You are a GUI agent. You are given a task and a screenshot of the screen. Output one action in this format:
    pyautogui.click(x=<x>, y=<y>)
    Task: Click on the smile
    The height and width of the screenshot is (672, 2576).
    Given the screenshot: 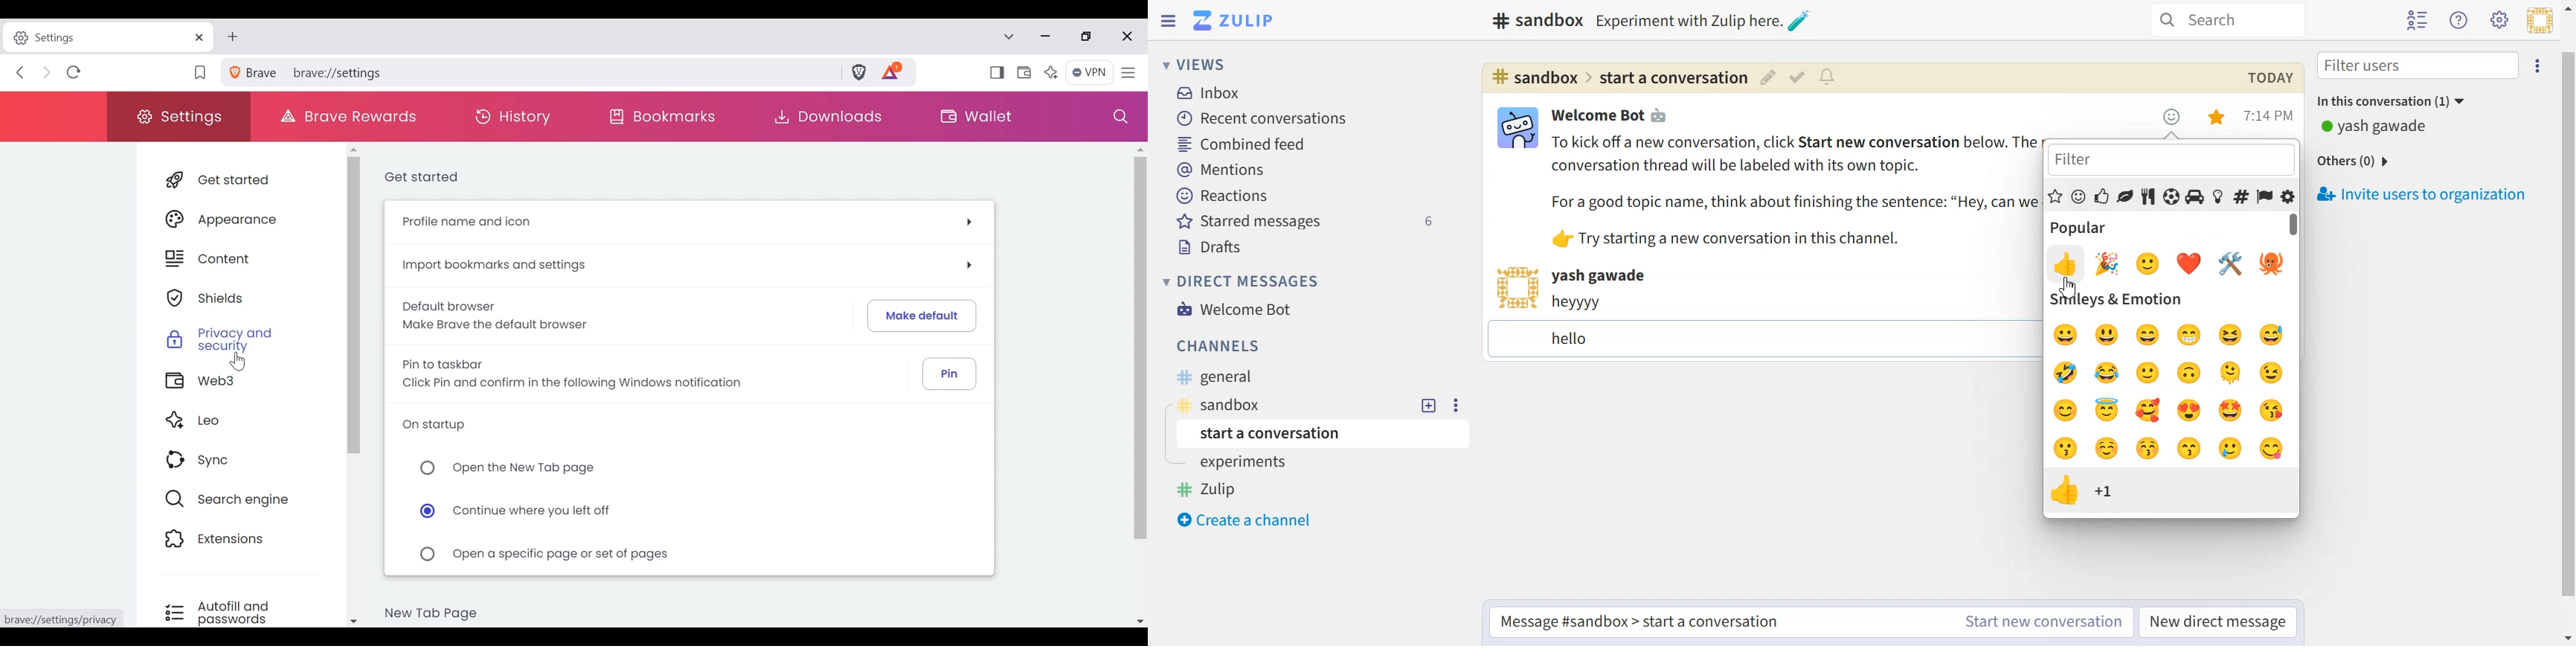 What is the action you would take?
    pyautogui.click(x=2150, y=372)
    